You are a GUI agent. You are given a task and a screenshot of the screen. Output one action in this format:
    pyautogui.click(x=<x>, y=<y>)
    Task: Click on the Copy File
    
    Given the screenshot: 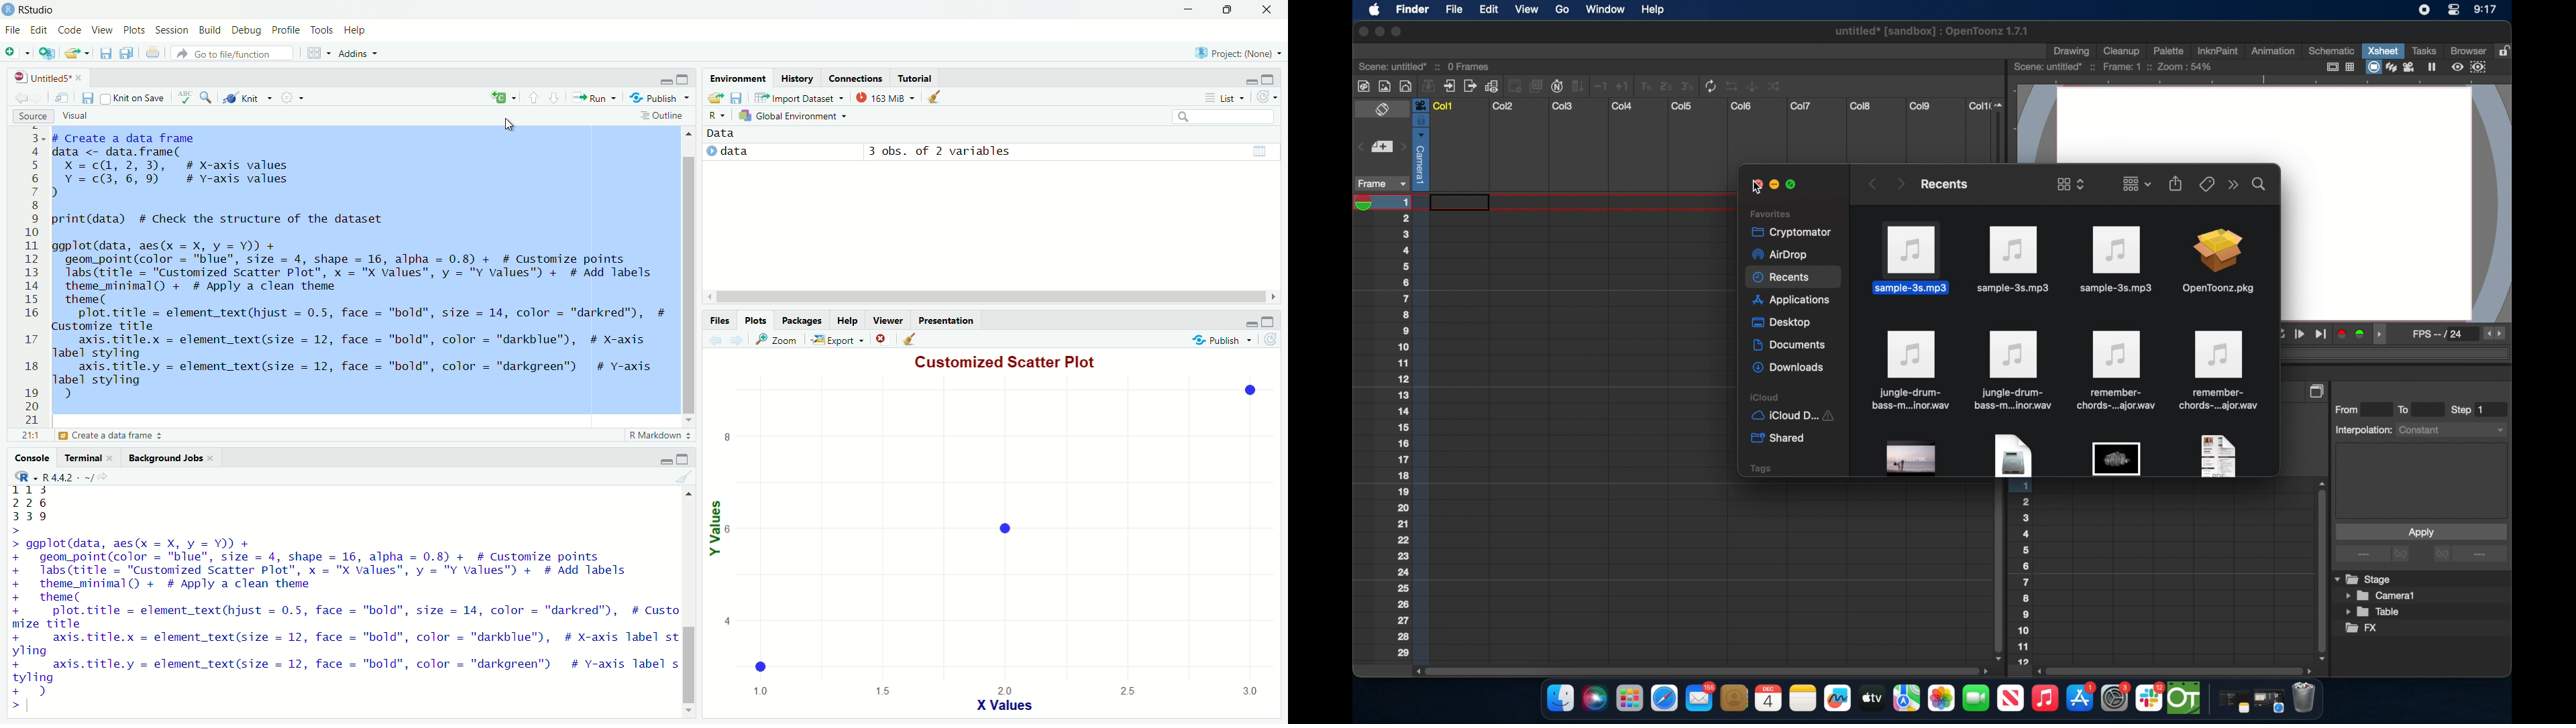 What is the action you would take?
    pyautogui.click(x=504, y=99)
    